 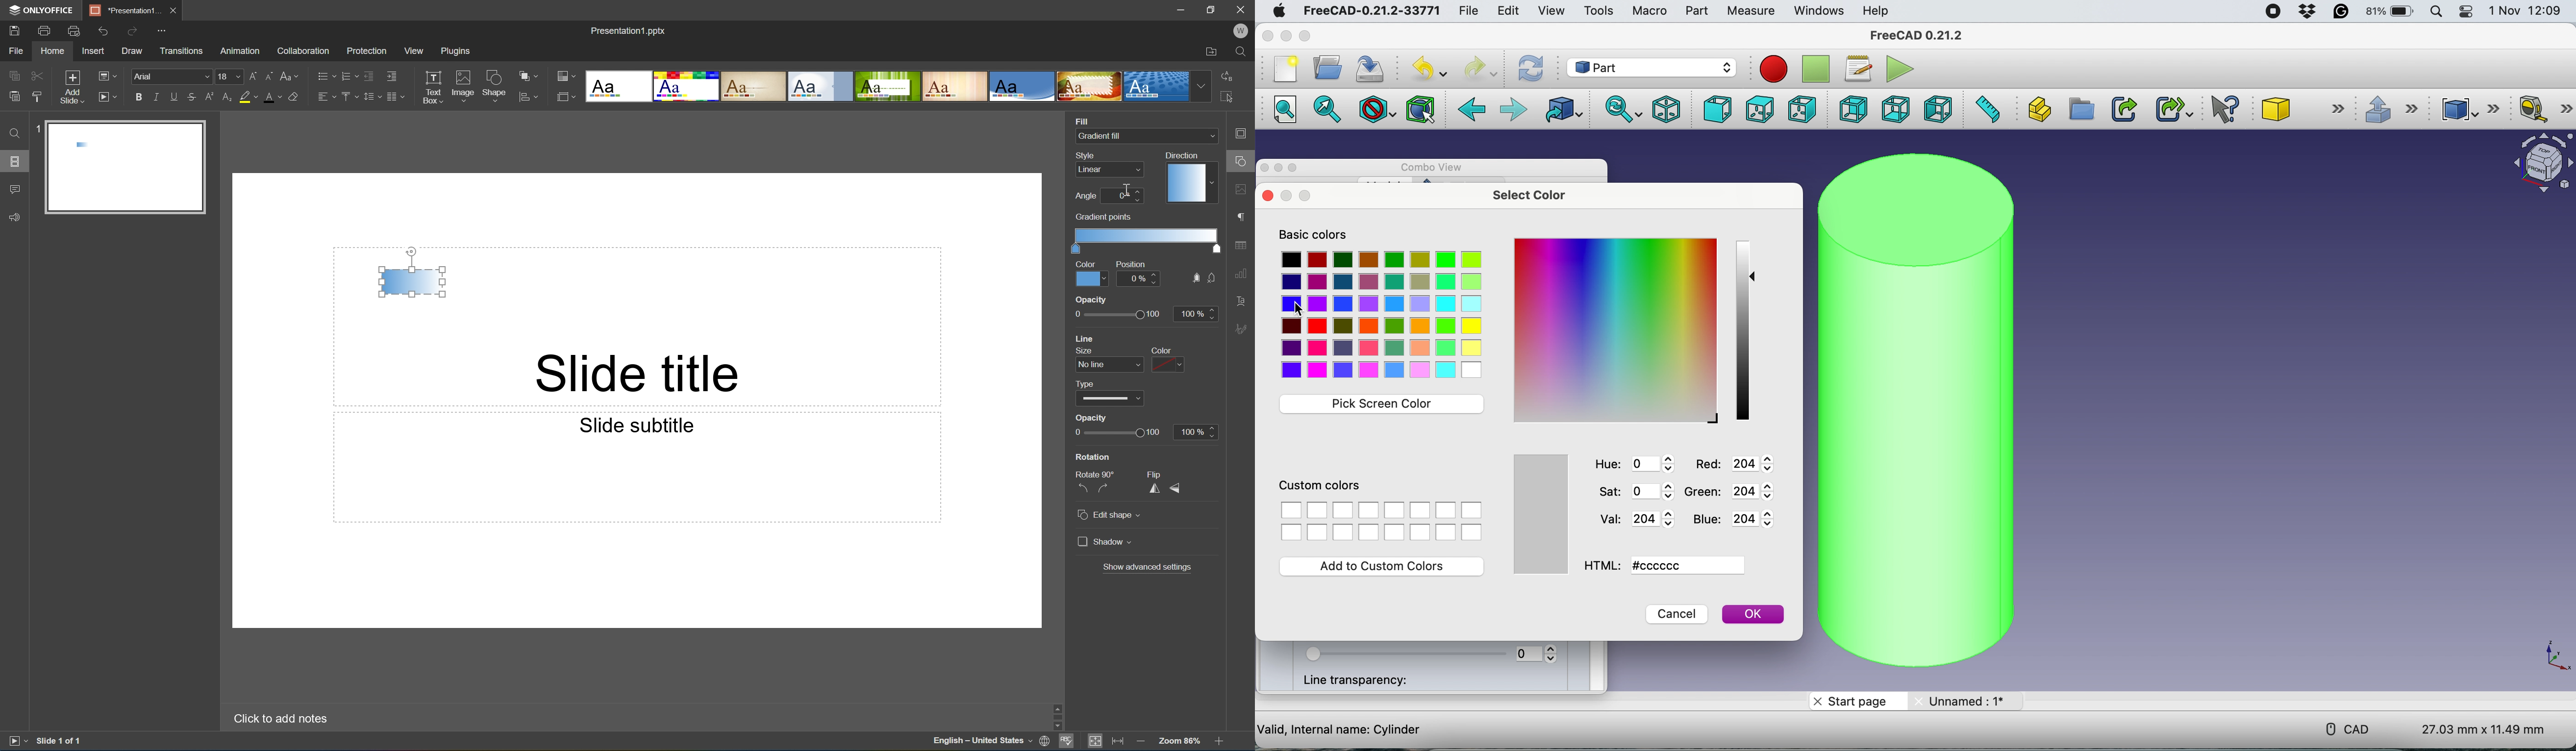 What do you see at coordinates (1963, 702) in the screenshot?
I see `unname` at bounding box center [1963, 702].